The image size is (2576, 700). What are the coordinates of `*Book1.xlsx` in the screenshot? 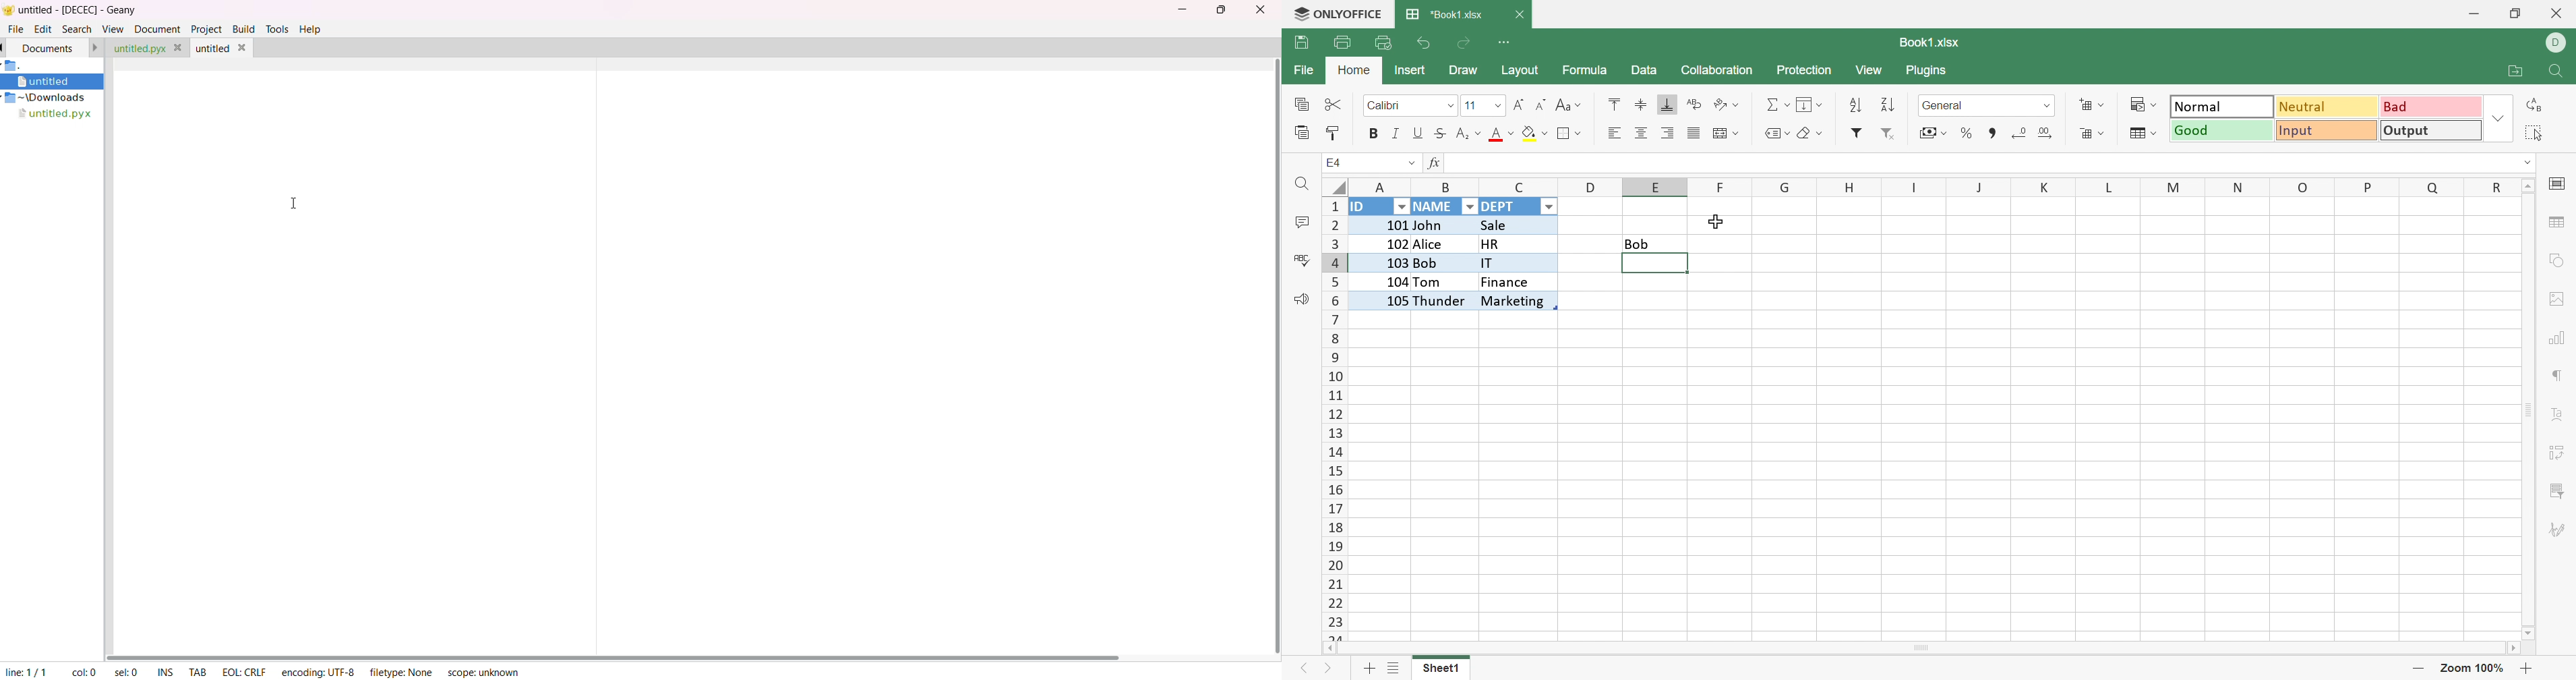 It's located at (1446, 16).